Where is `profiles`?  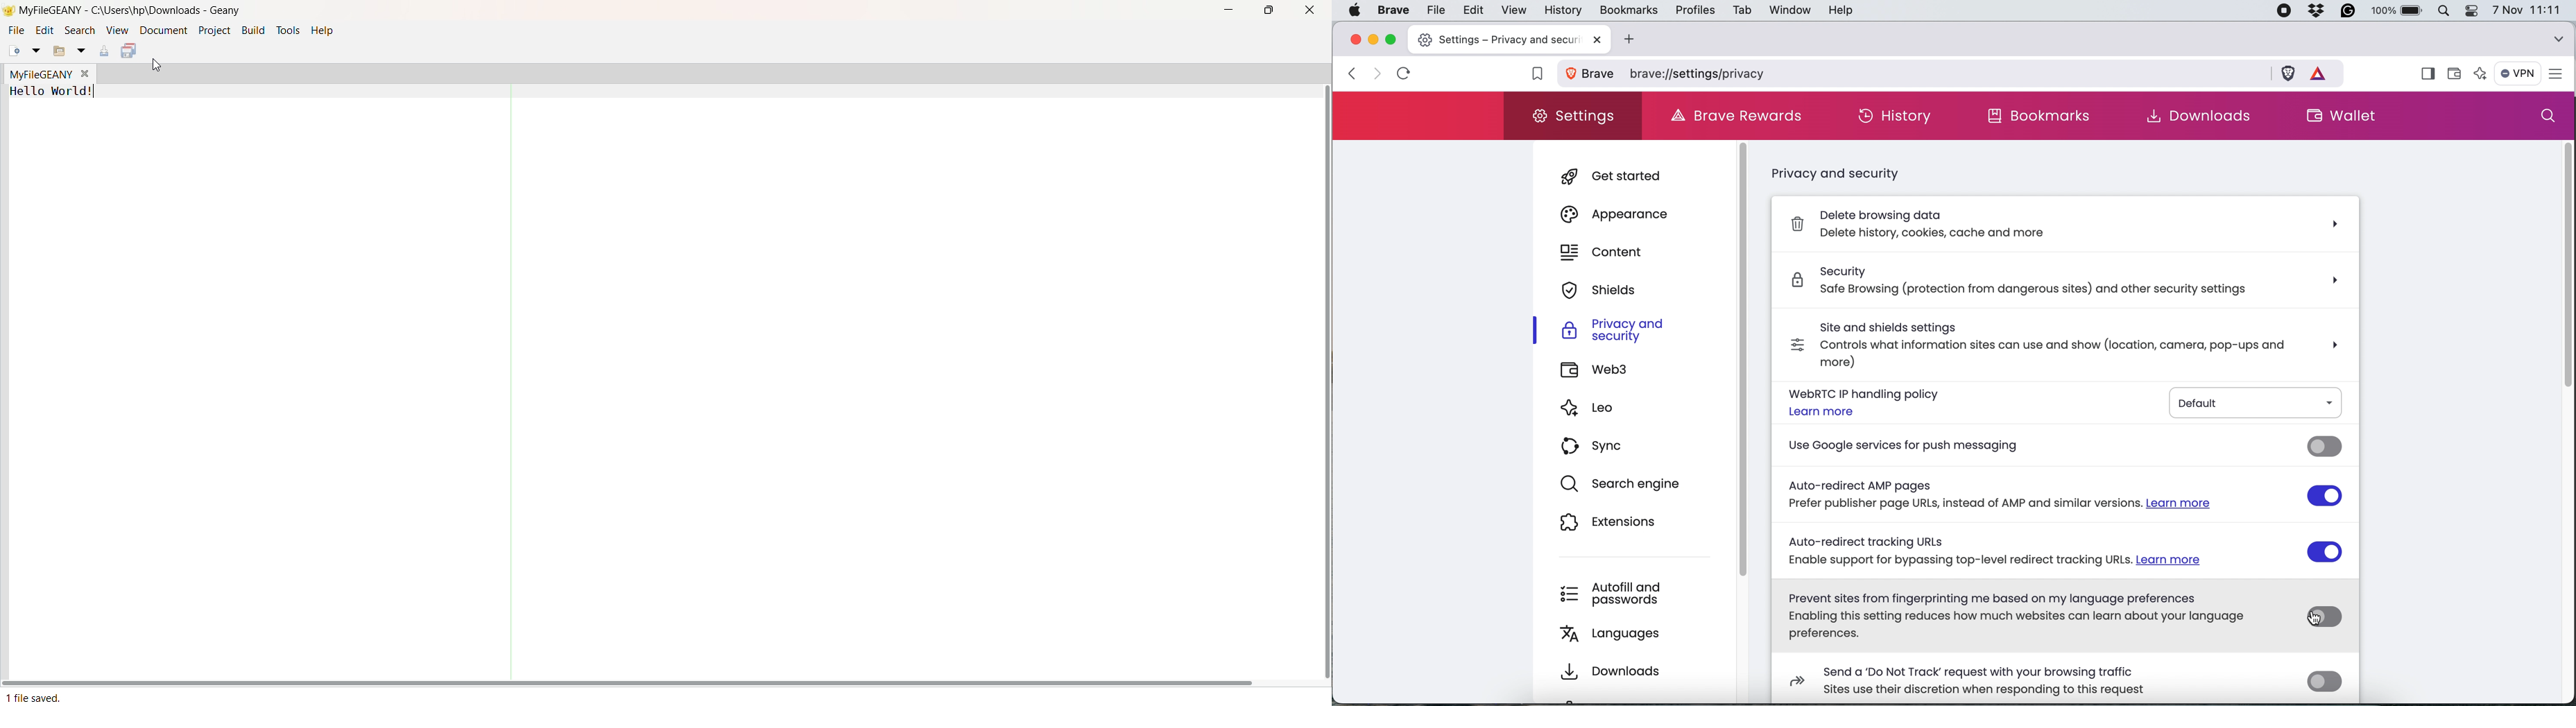 profiles is located at coordinates (1693, 10).